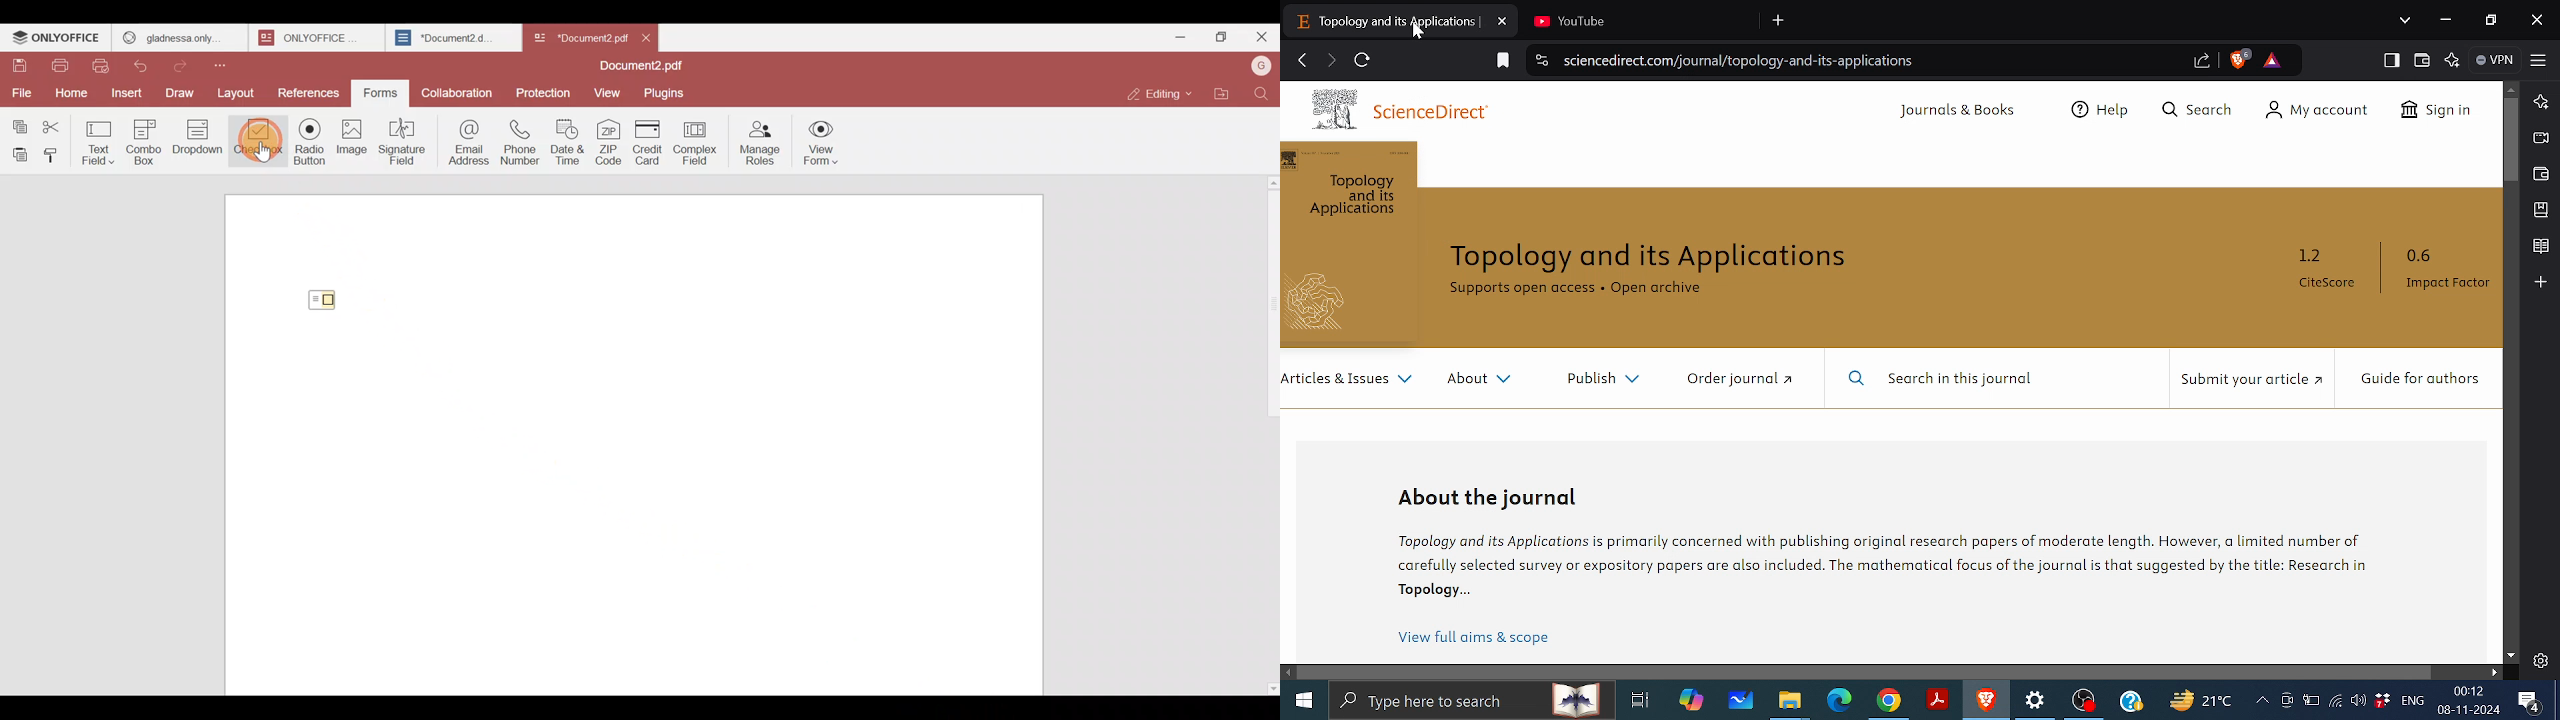  What do you see at coordinates (2537, 22) in the screenshot?
I see `close` at bounding box center [2537, 22].